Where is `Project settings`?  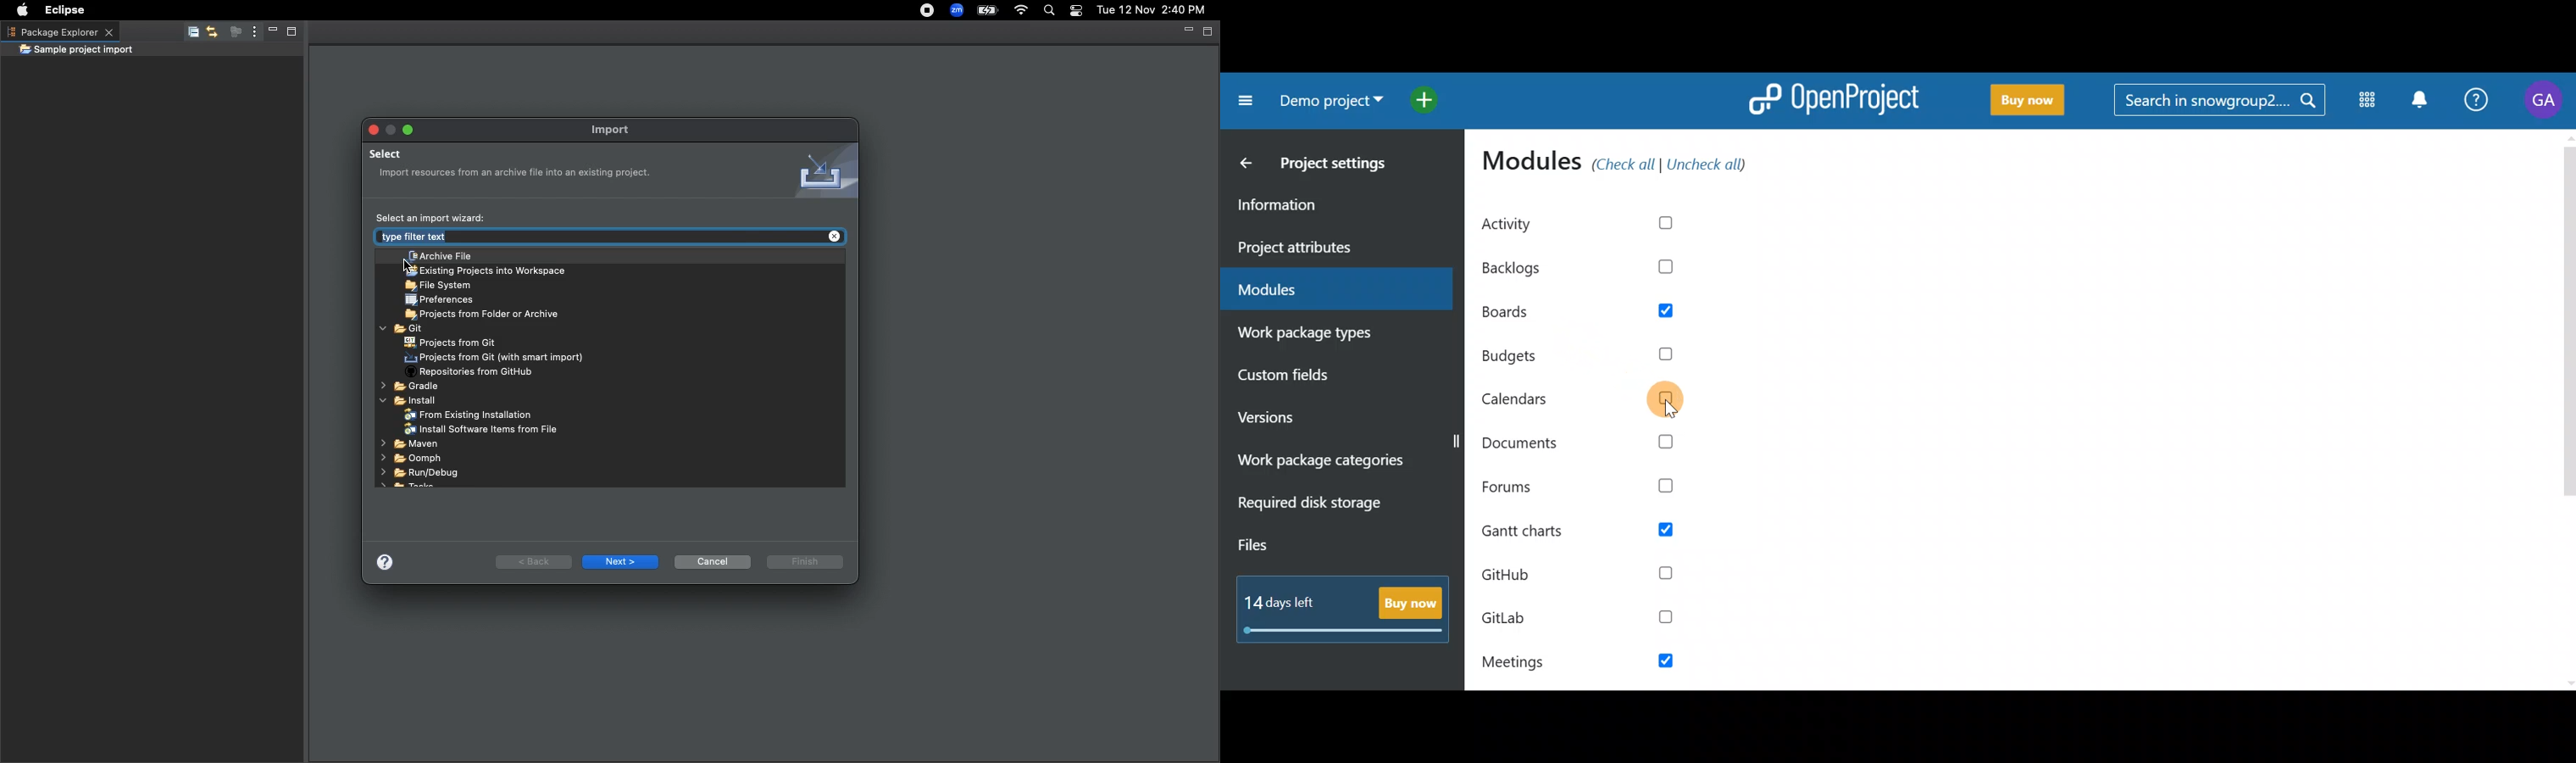
Project settings is located at coordinates (1340, 167).